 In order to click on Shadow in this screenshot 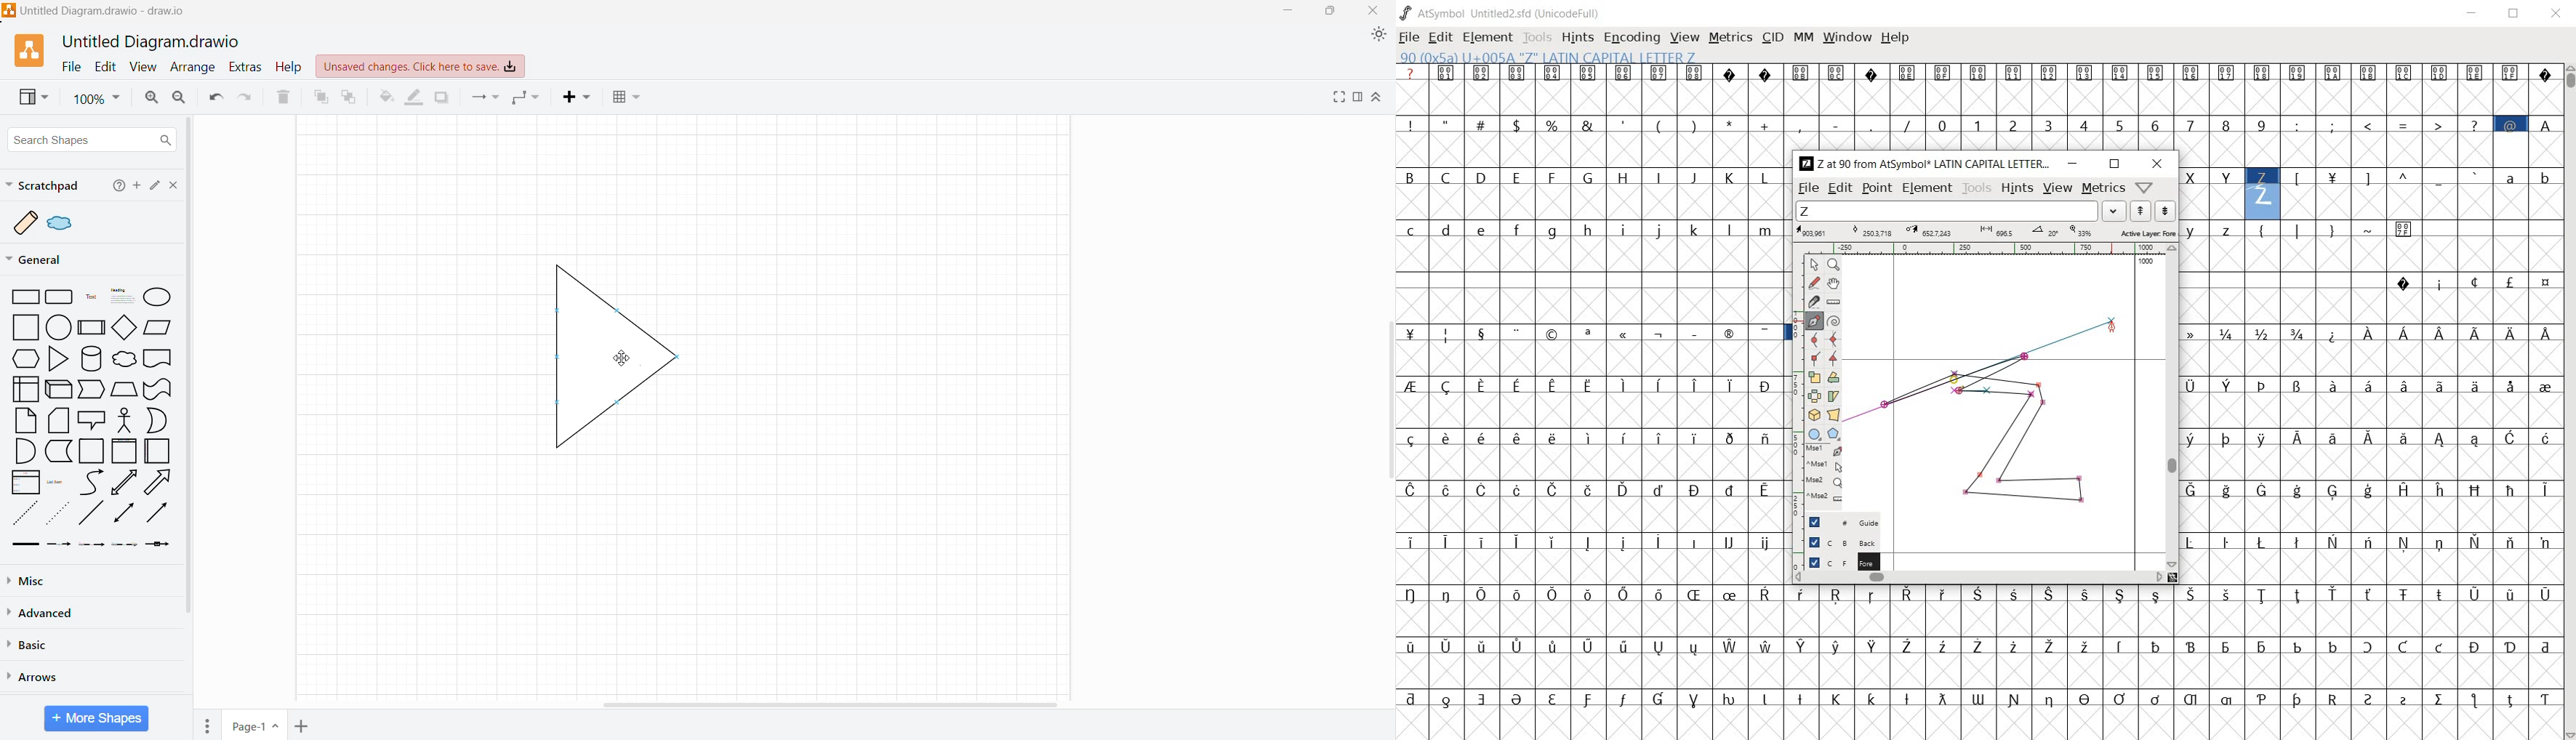, I will do `click(443, 97)`.